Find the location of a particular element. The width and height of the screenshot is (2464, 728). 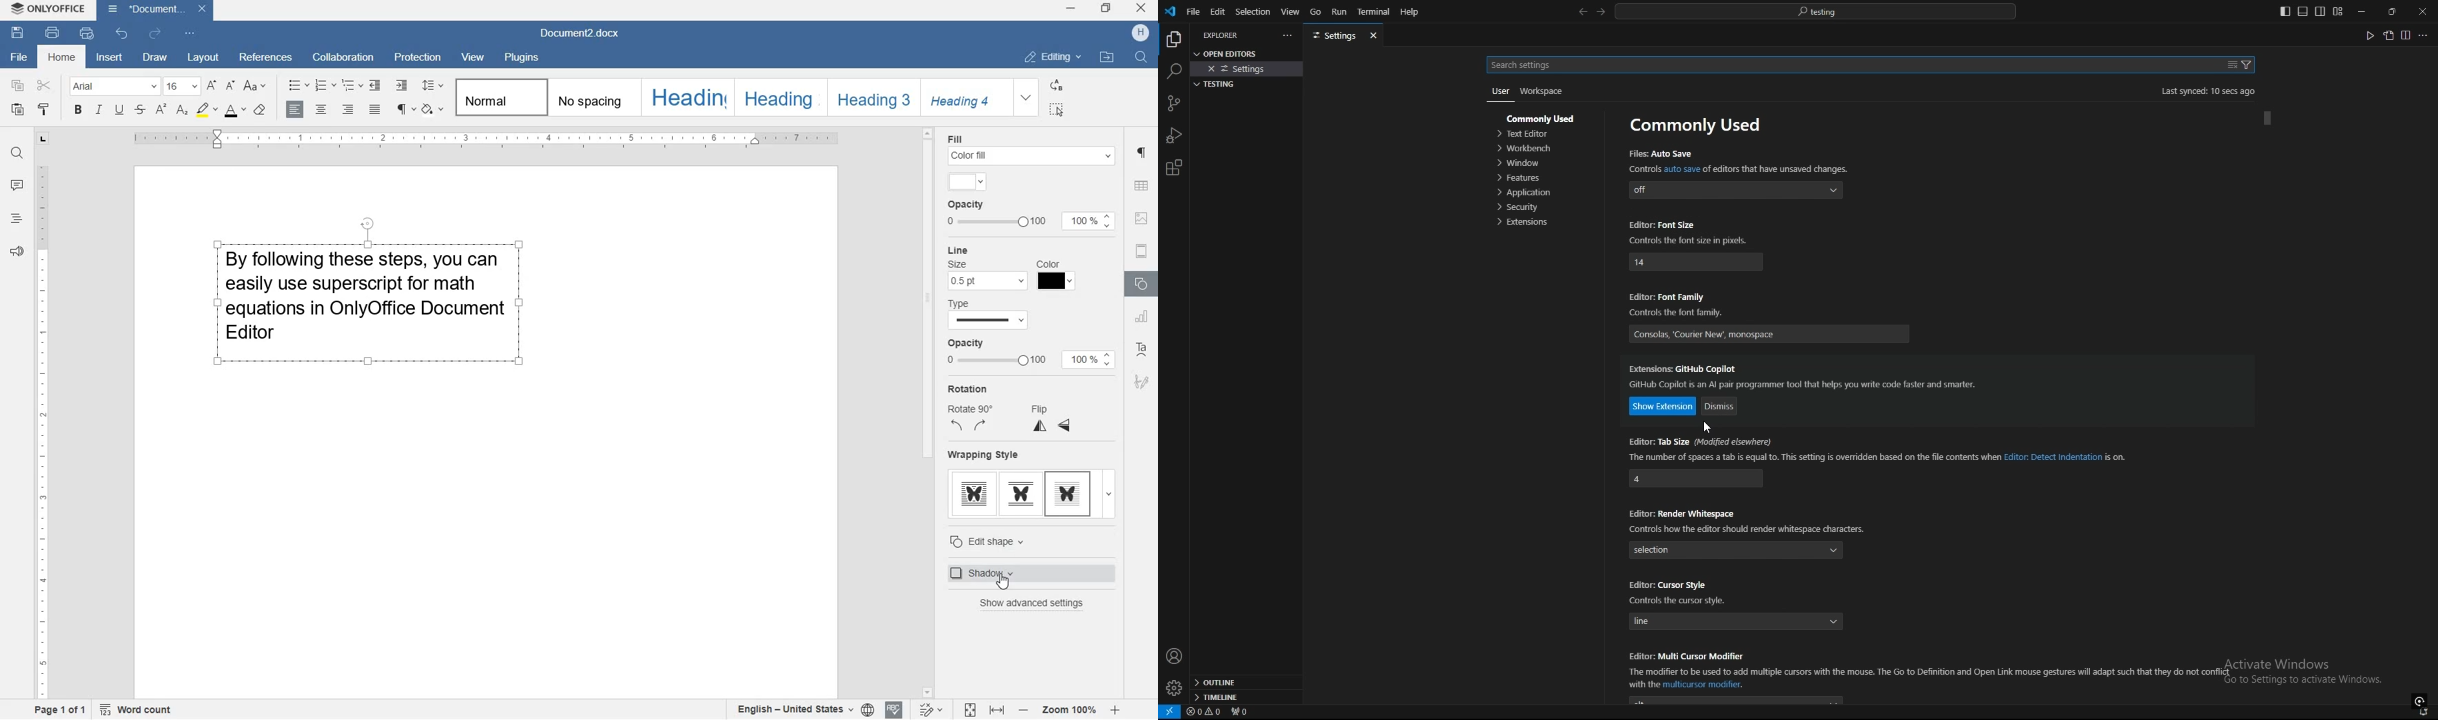

italic is located at coordinates (98, 110).